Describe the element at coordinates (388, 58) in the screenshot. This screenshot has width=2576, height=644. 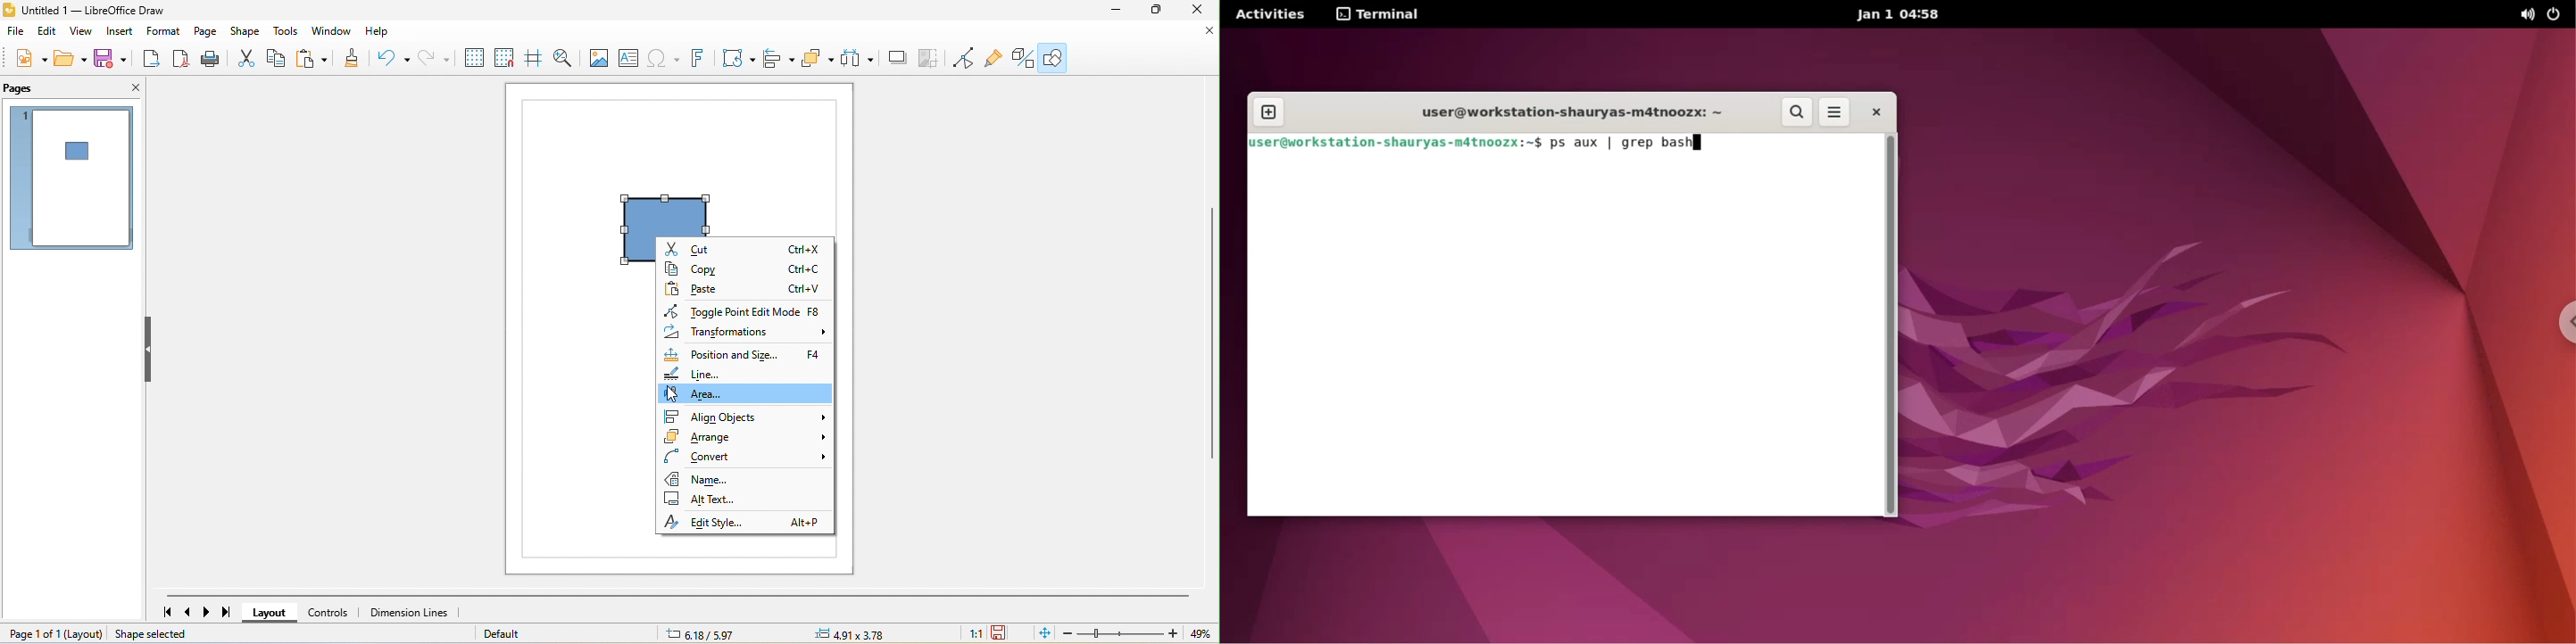
I see `undo` at that location.